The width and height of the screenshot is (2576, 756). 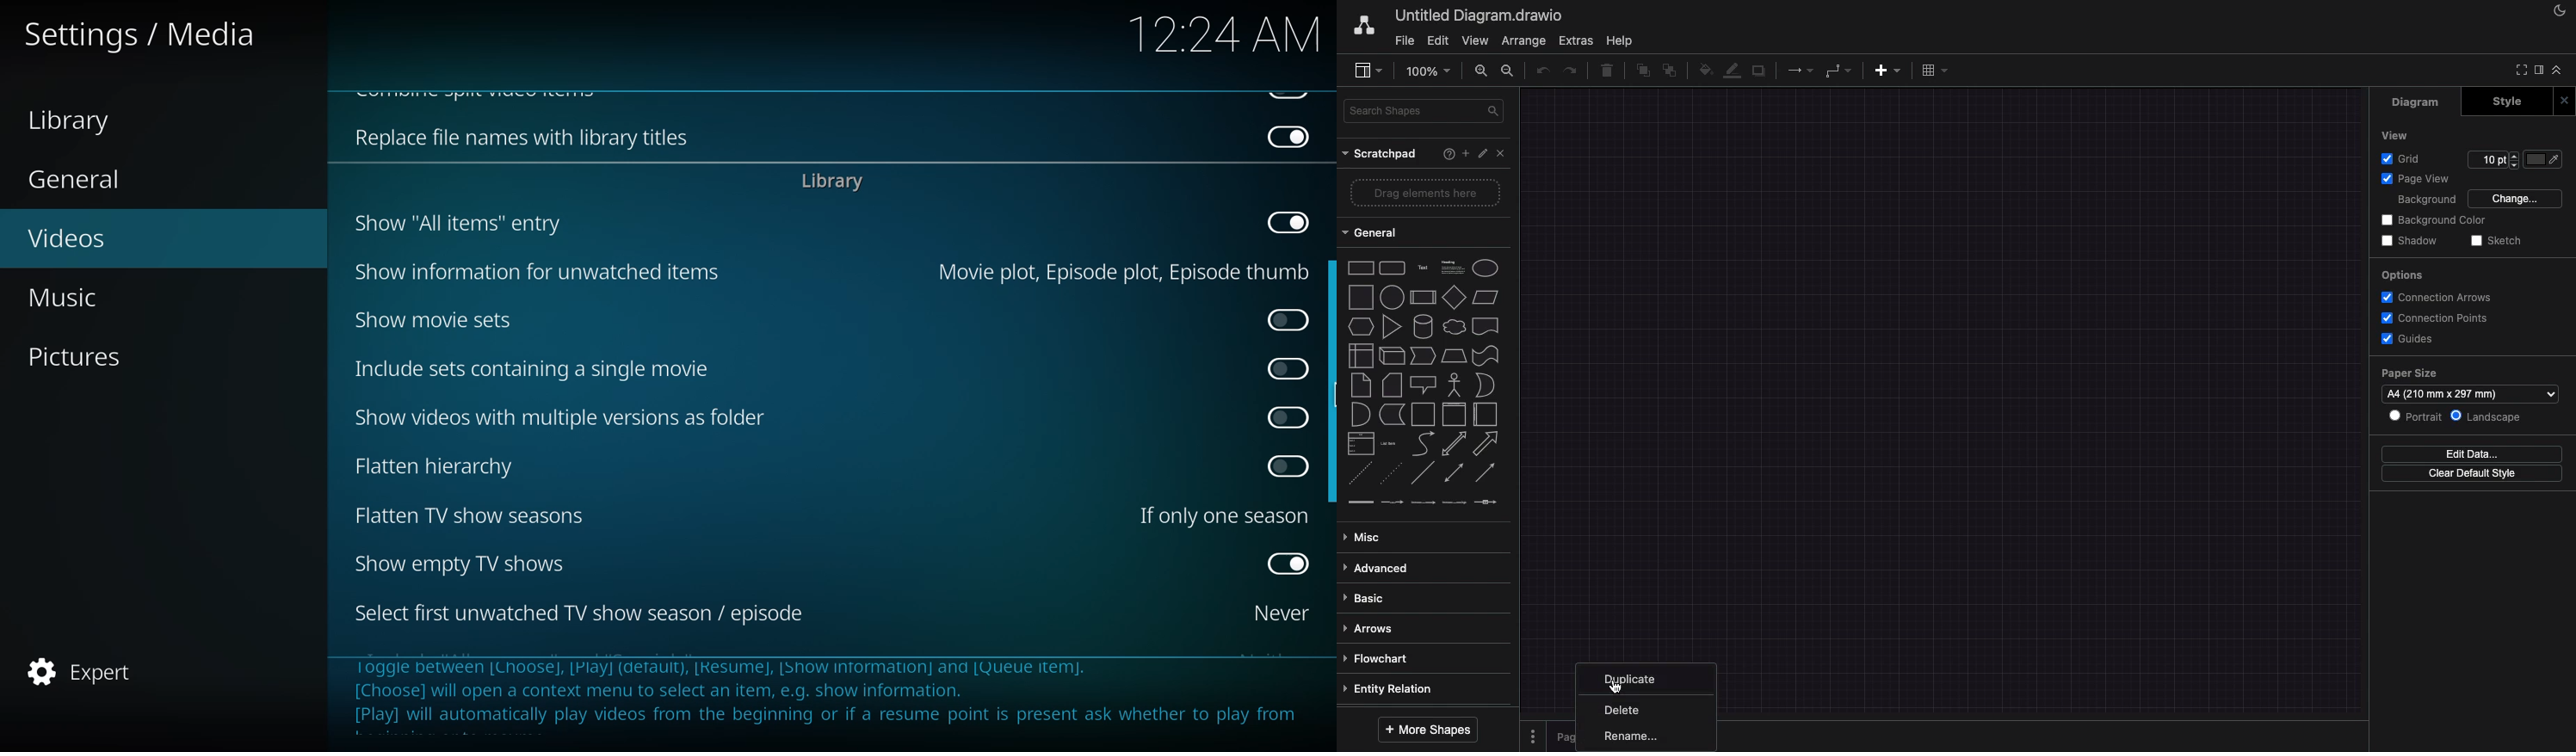 What do you see at coordinates (1501, 152) in the screenshot?
I see `close` at bounding box center [1501, 152].